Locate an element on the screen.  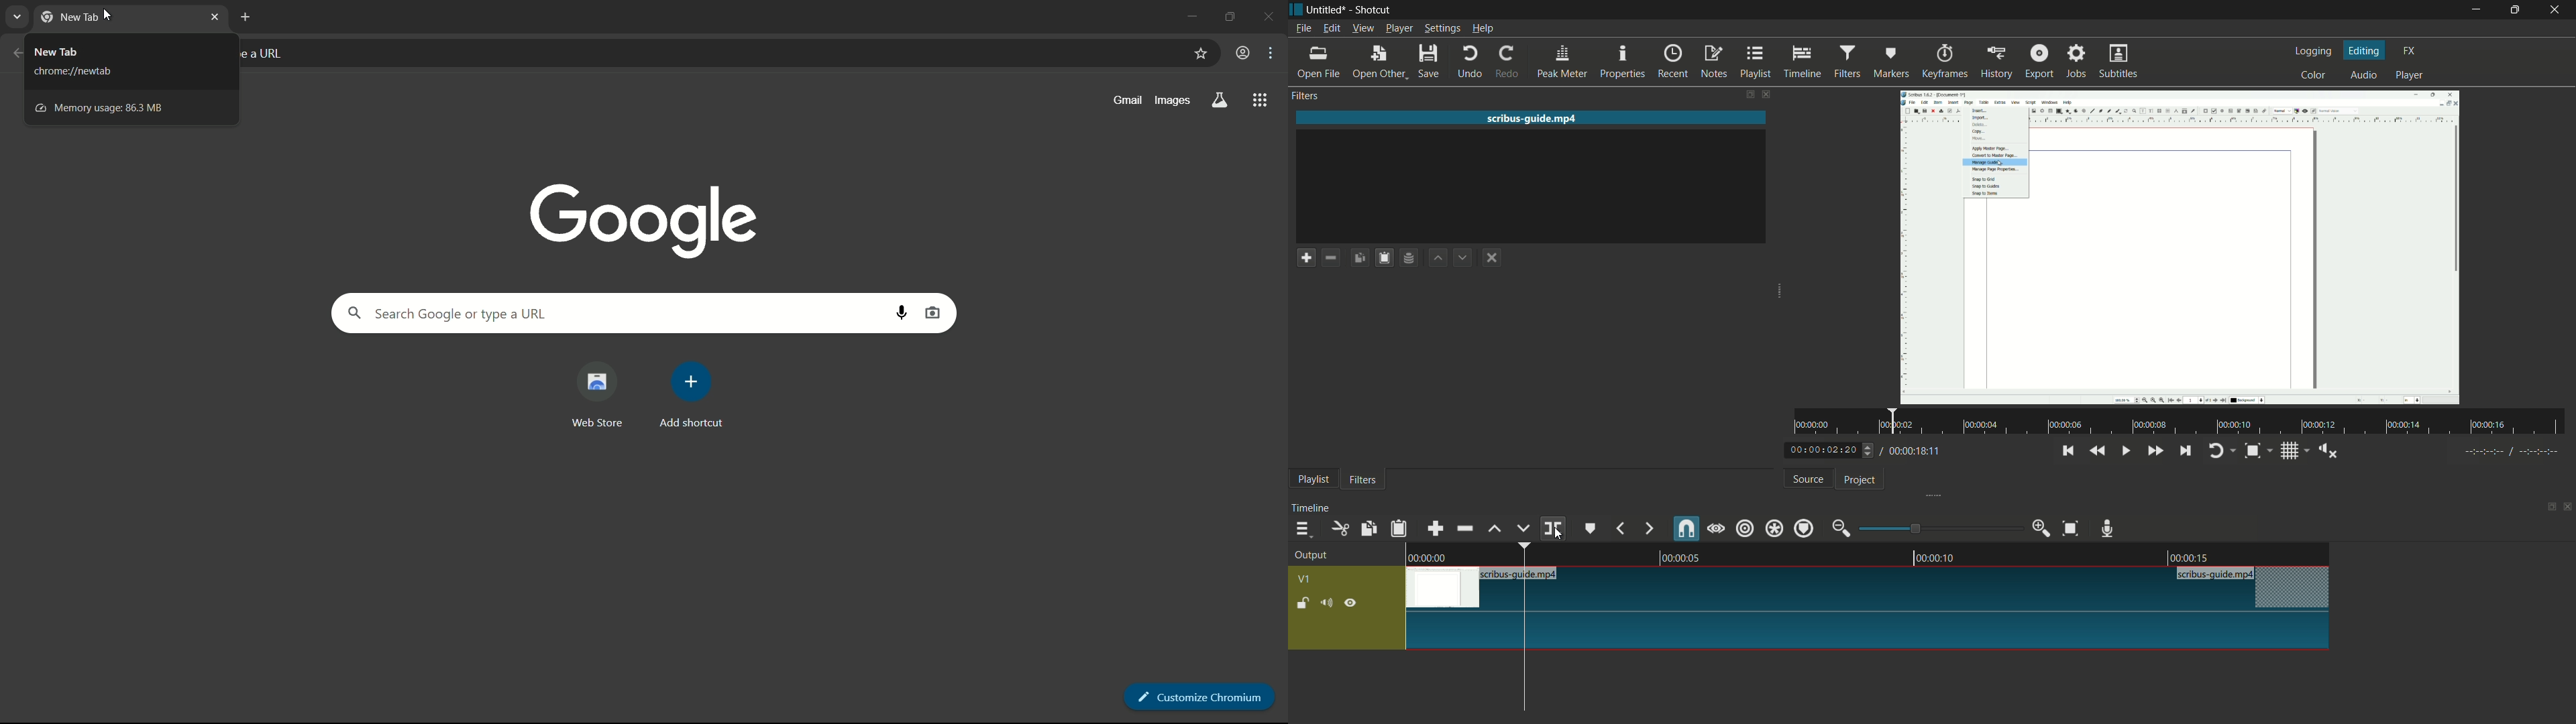
app name is located at coordinates (1373, 10).